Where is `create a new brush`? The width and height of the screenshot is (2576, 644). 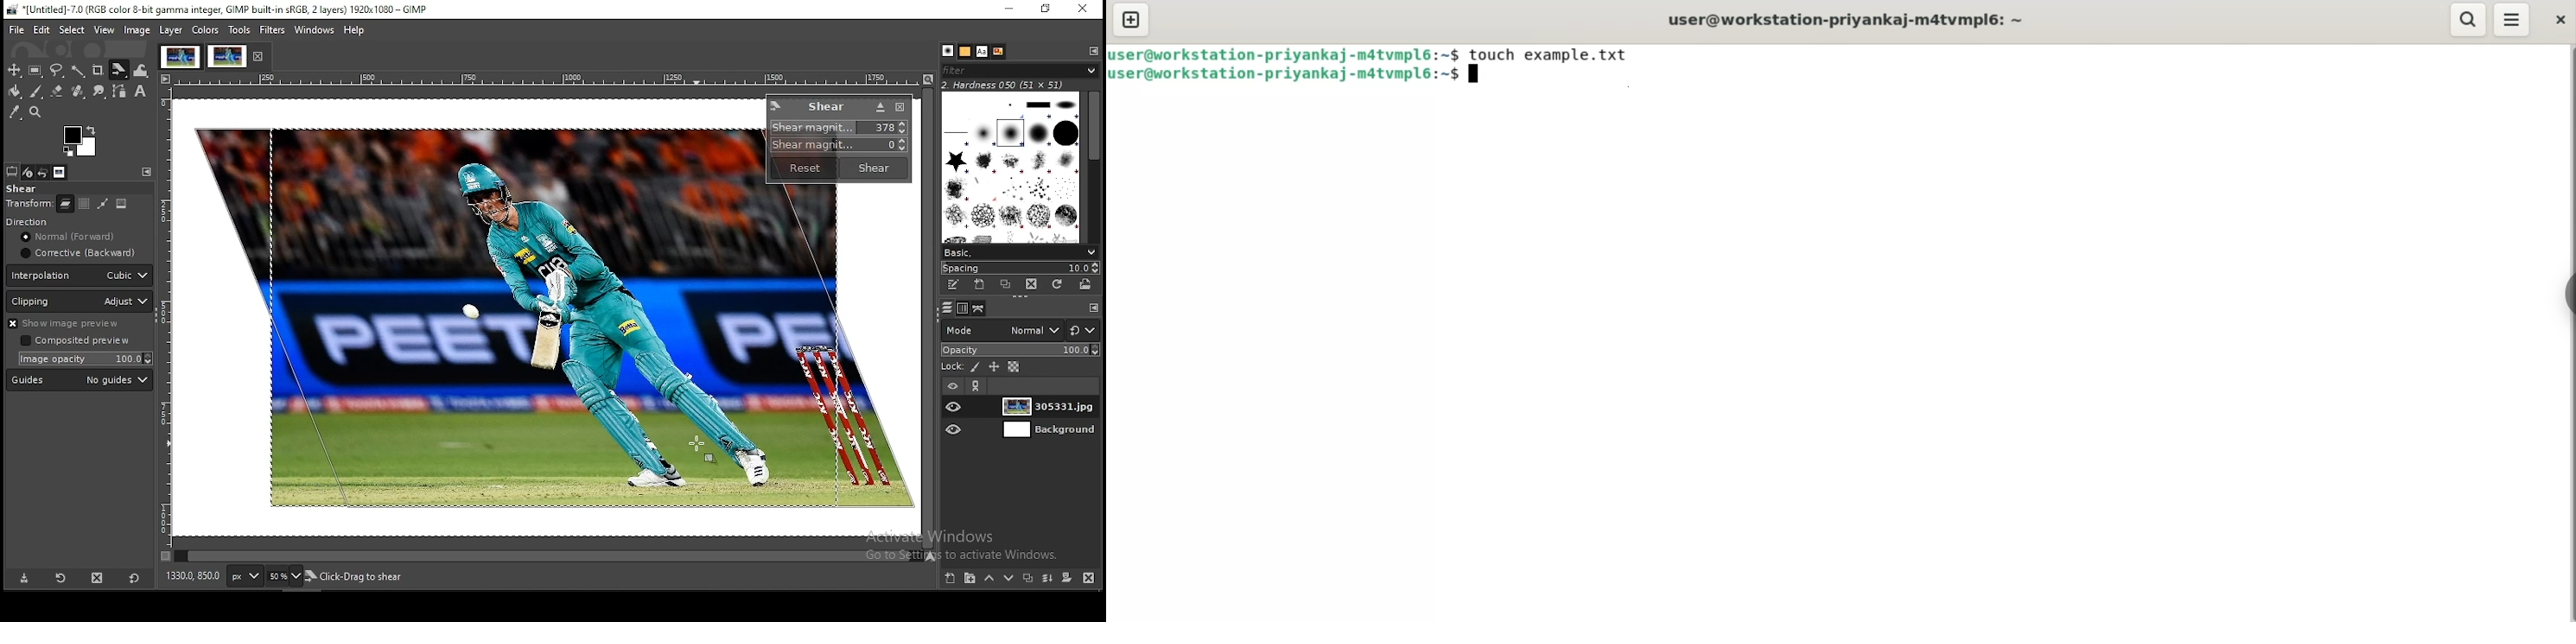
create a new brush is located at coordinates (978, 284).